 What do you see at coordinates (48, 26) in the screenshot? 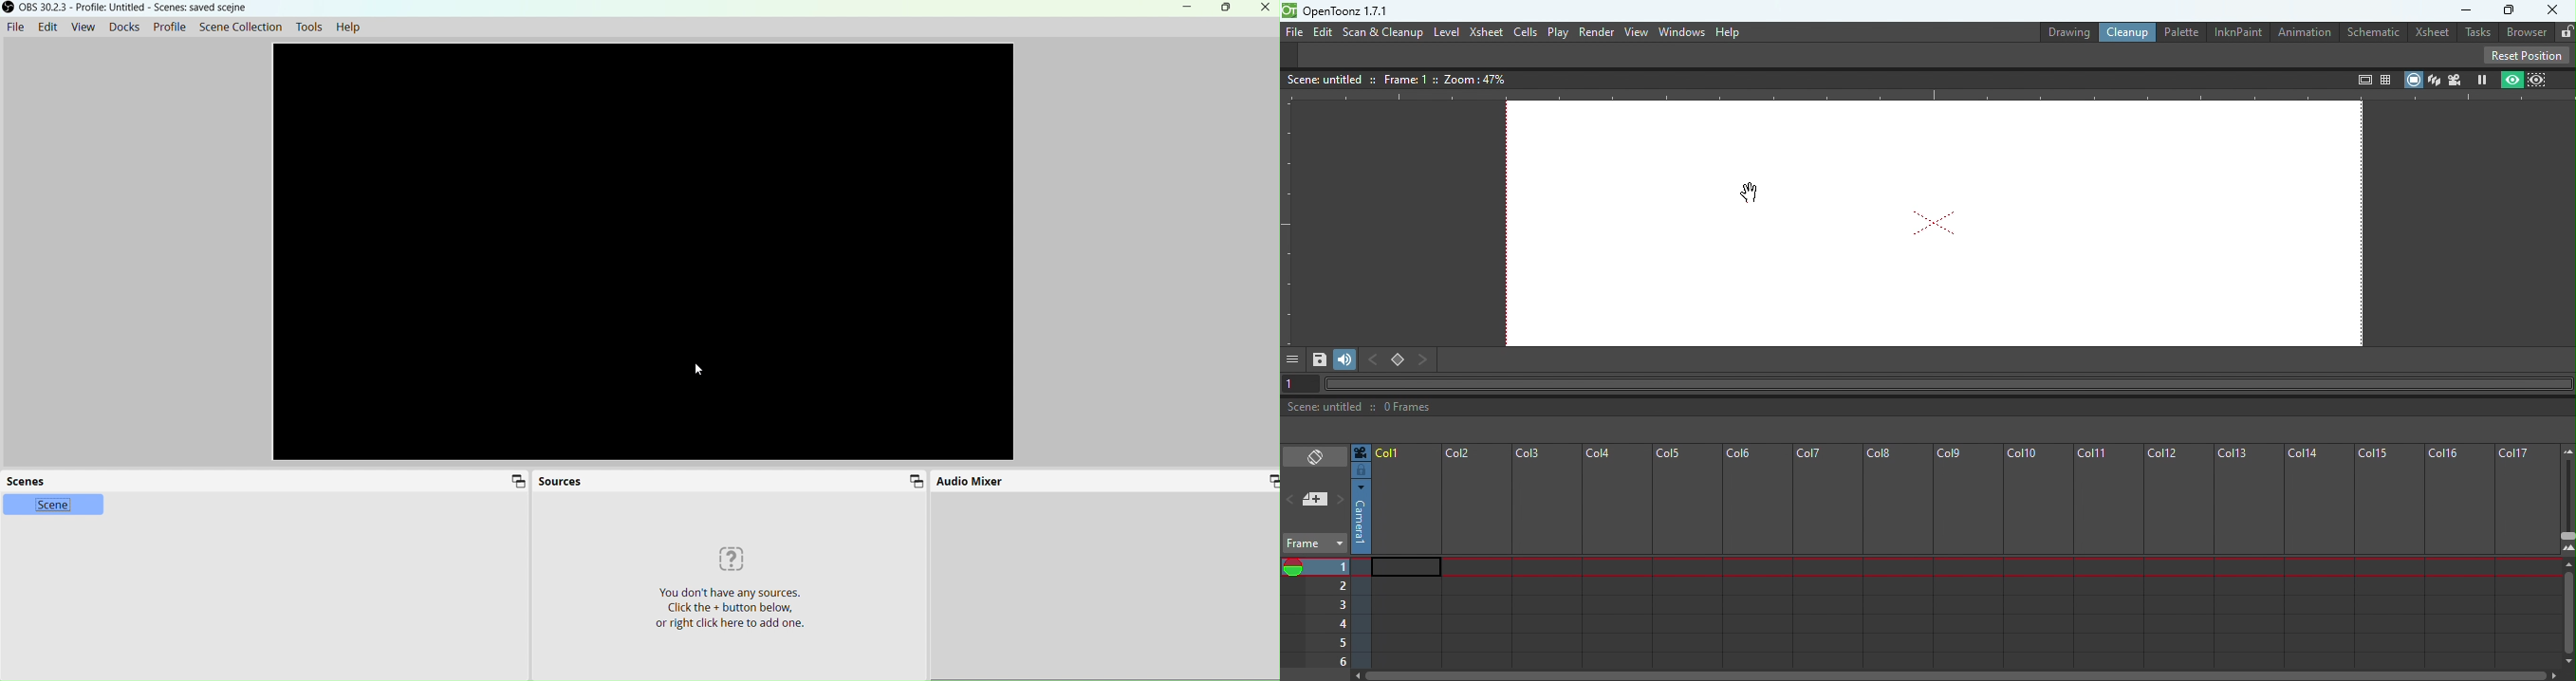
I see `Edit` at bounding box center [48, 26].